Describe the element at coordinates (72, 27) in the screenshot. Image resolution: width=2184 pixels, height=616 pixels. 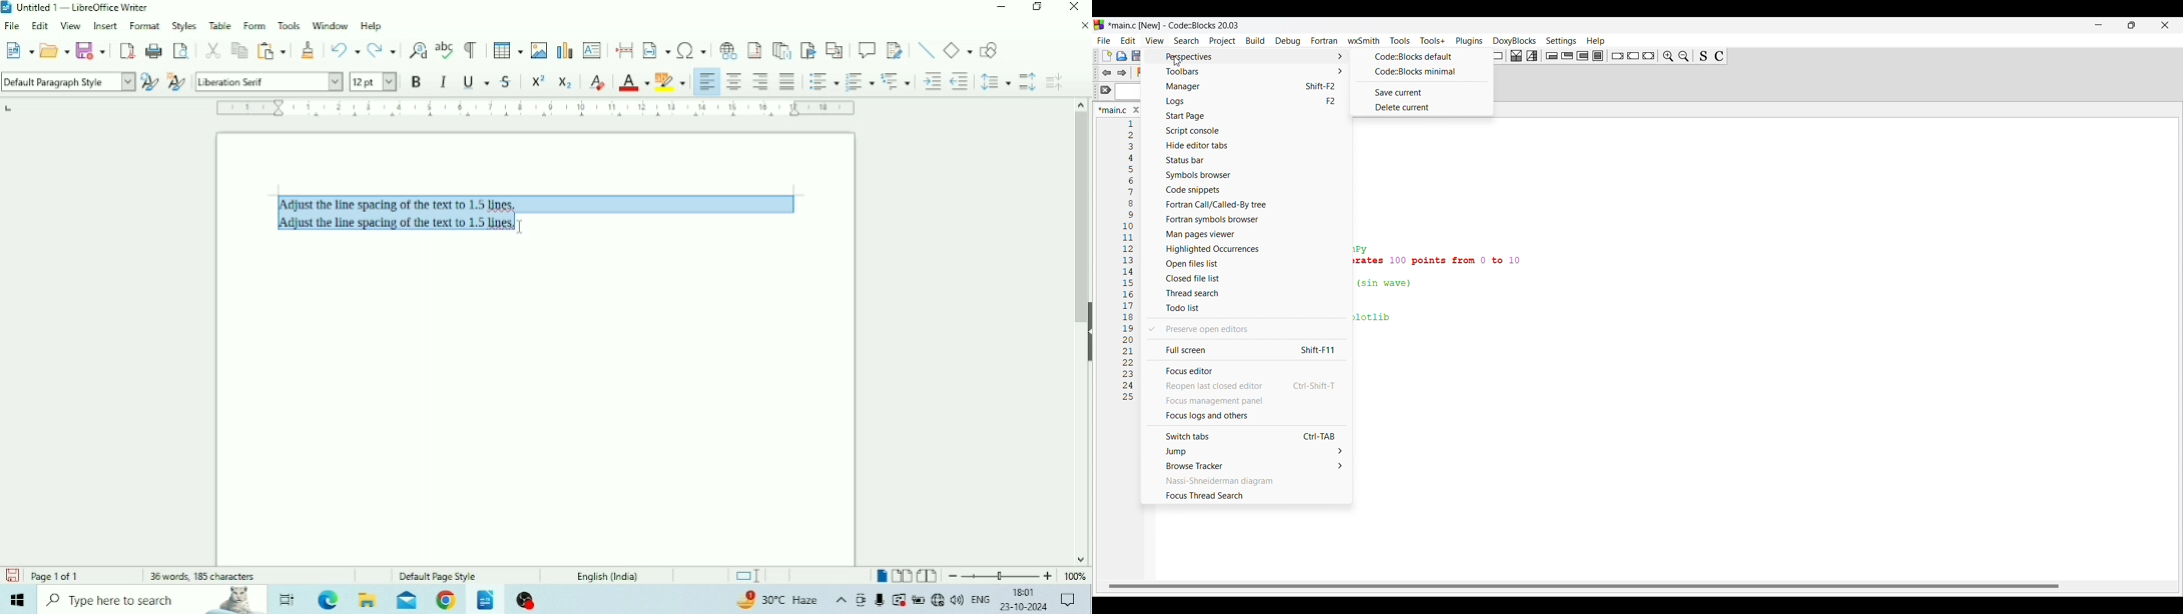
I see `View` at that location.